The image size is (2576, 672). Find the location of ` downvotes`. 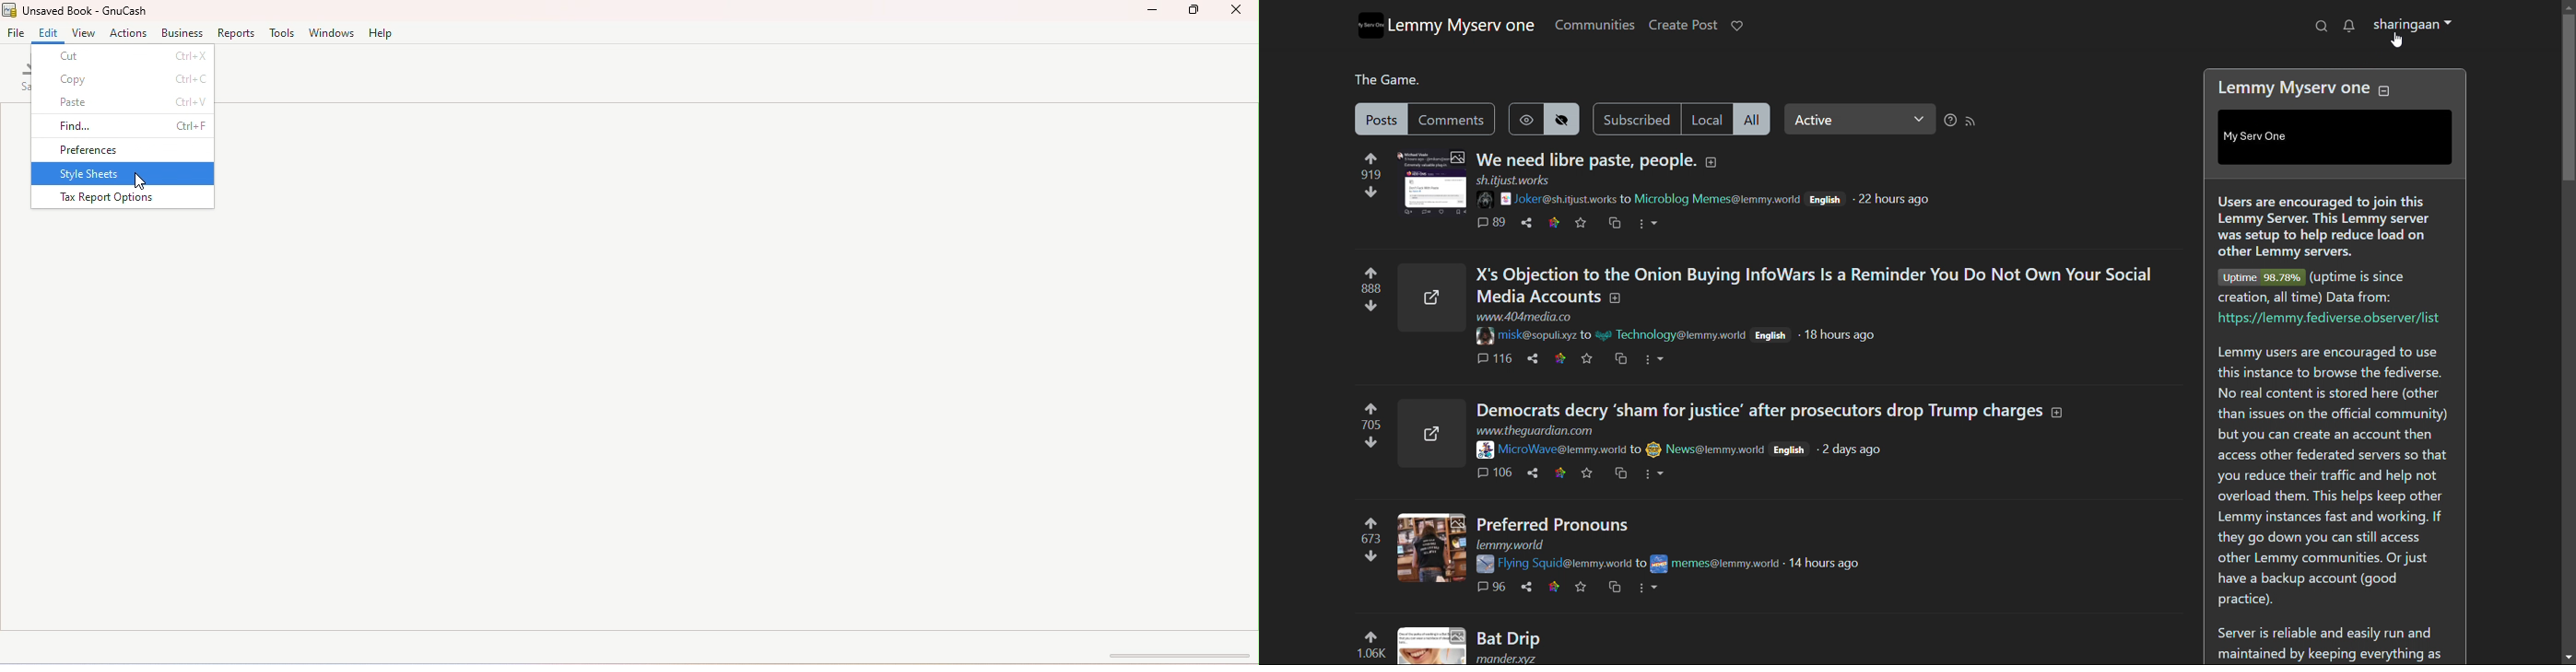

 downvotes is located at coordinates (1371, 194).